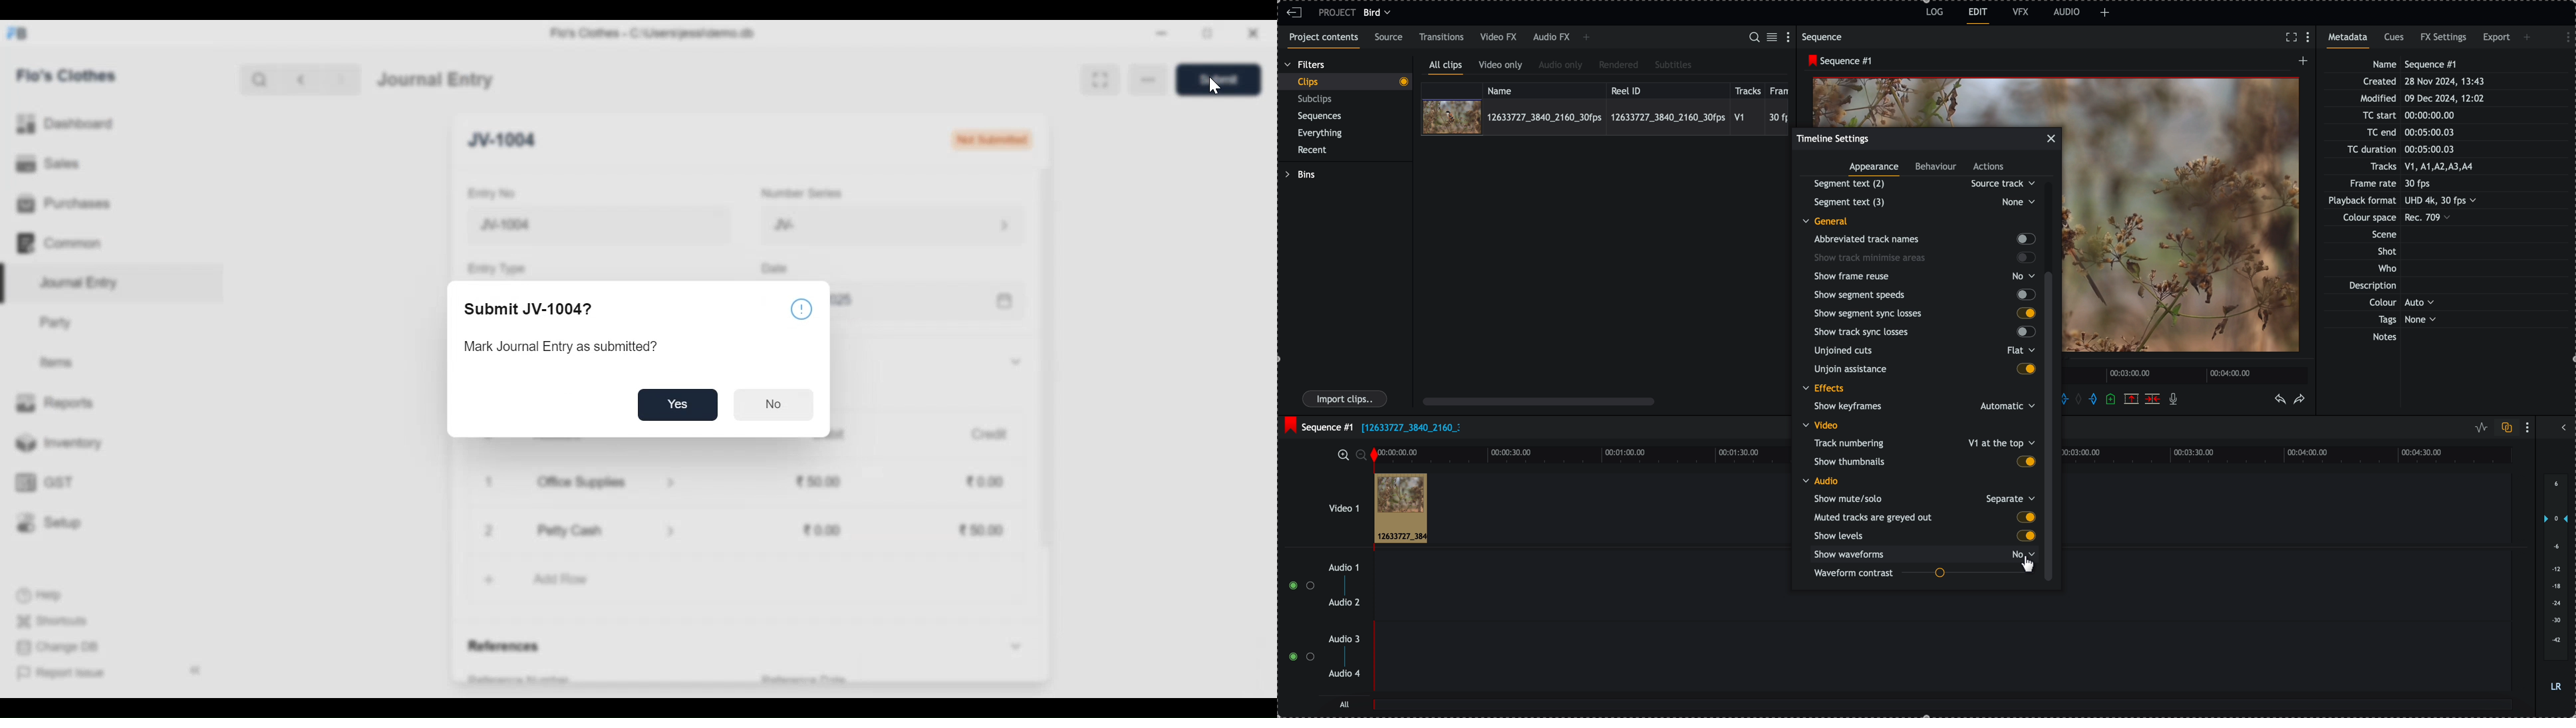  What do you see at coordinates (2291, 37) in the screenshot?
I see `fullscreen` at bounding box center [2291, 37].